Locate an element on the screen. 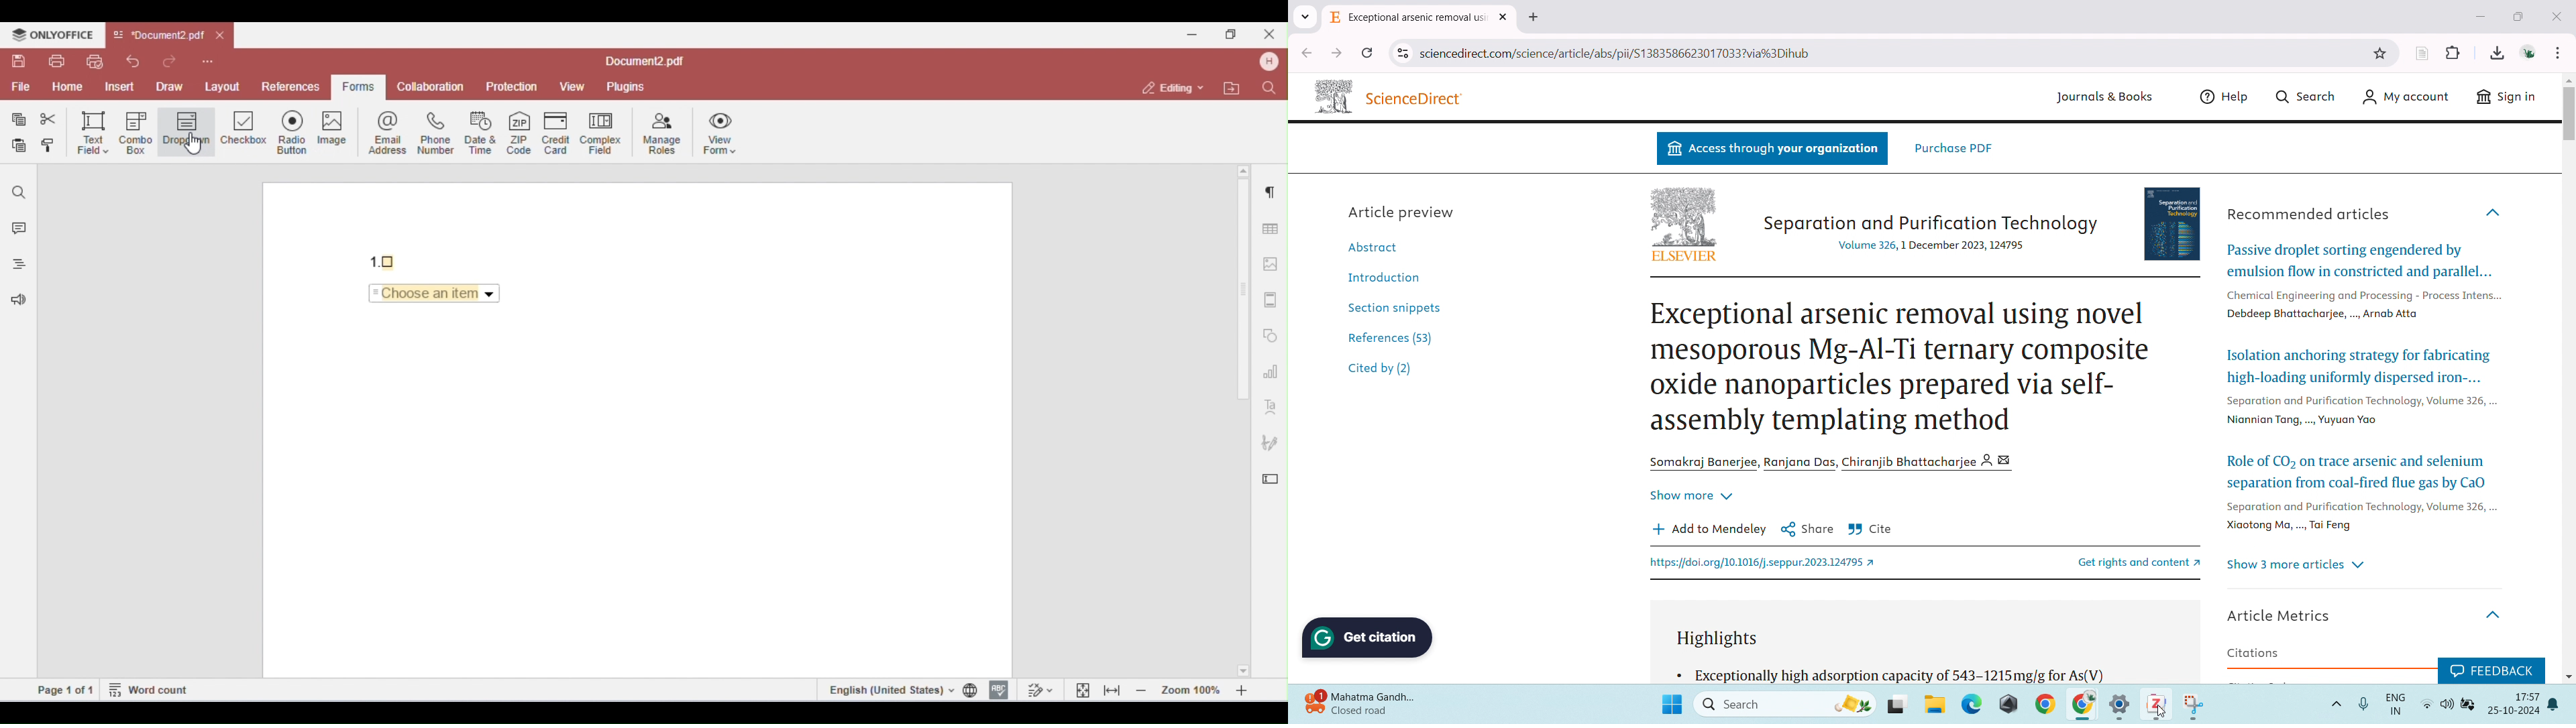  close tab is located at coordinates (1505, 17).